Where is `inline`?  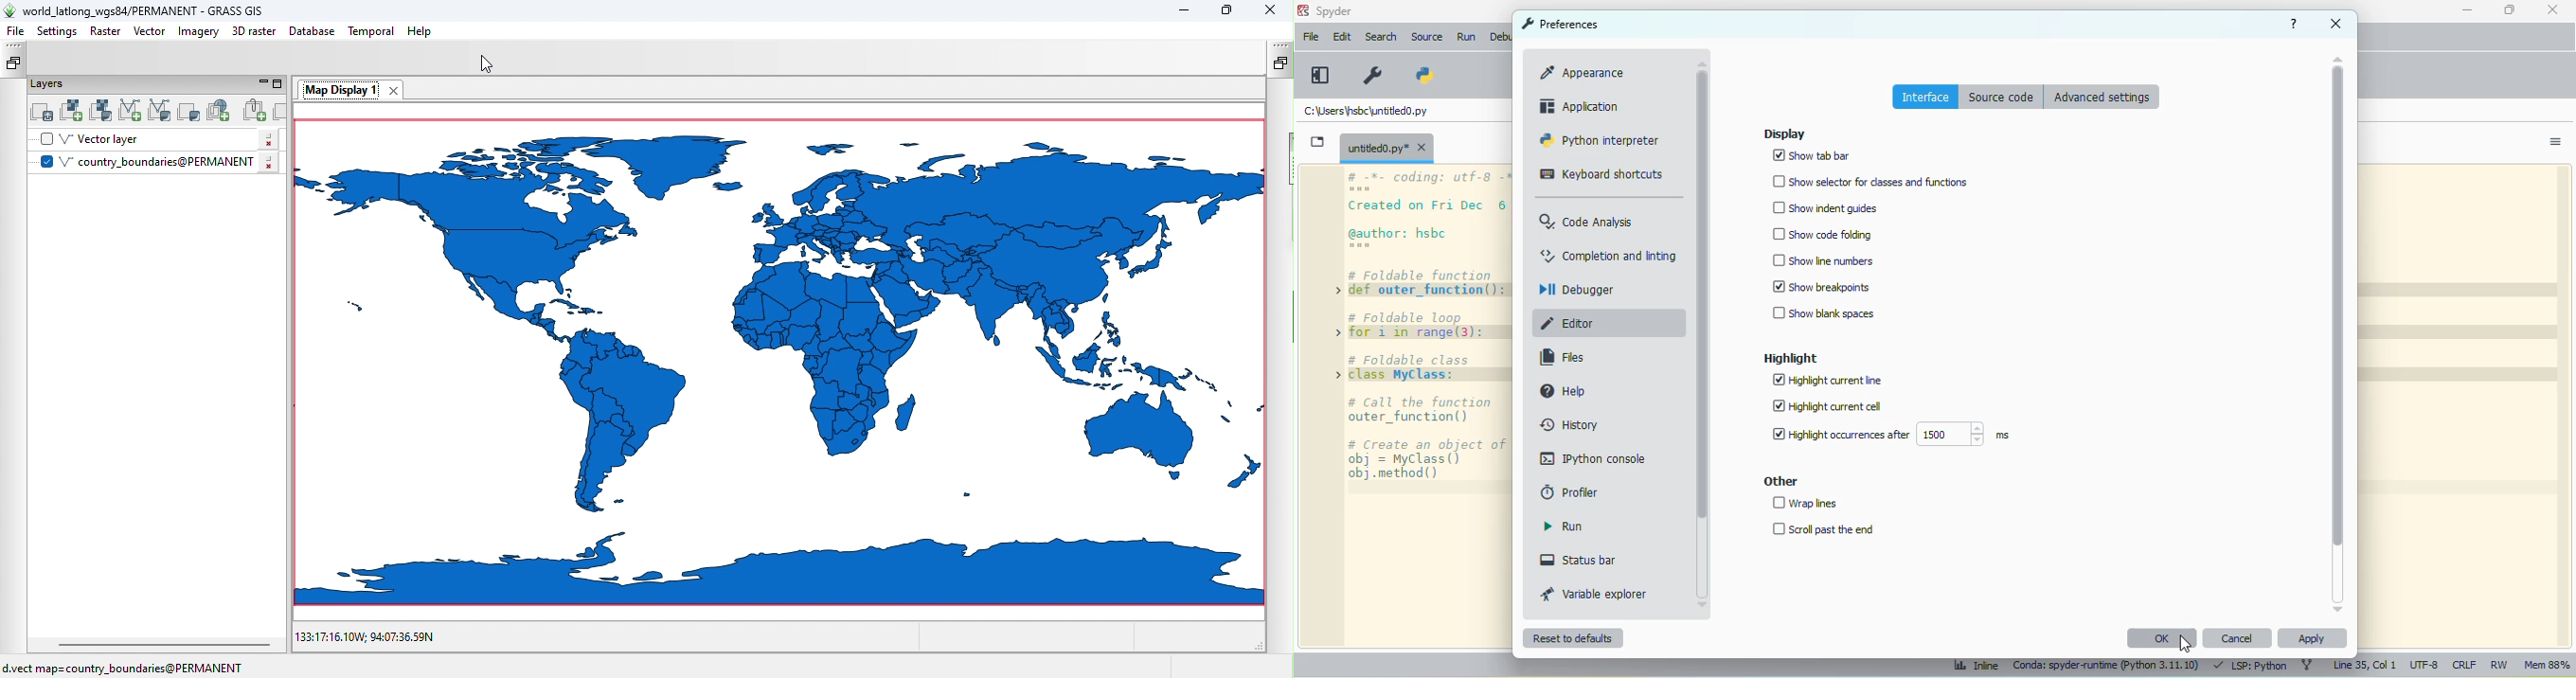
inline is located at coordinates (1975, 668).